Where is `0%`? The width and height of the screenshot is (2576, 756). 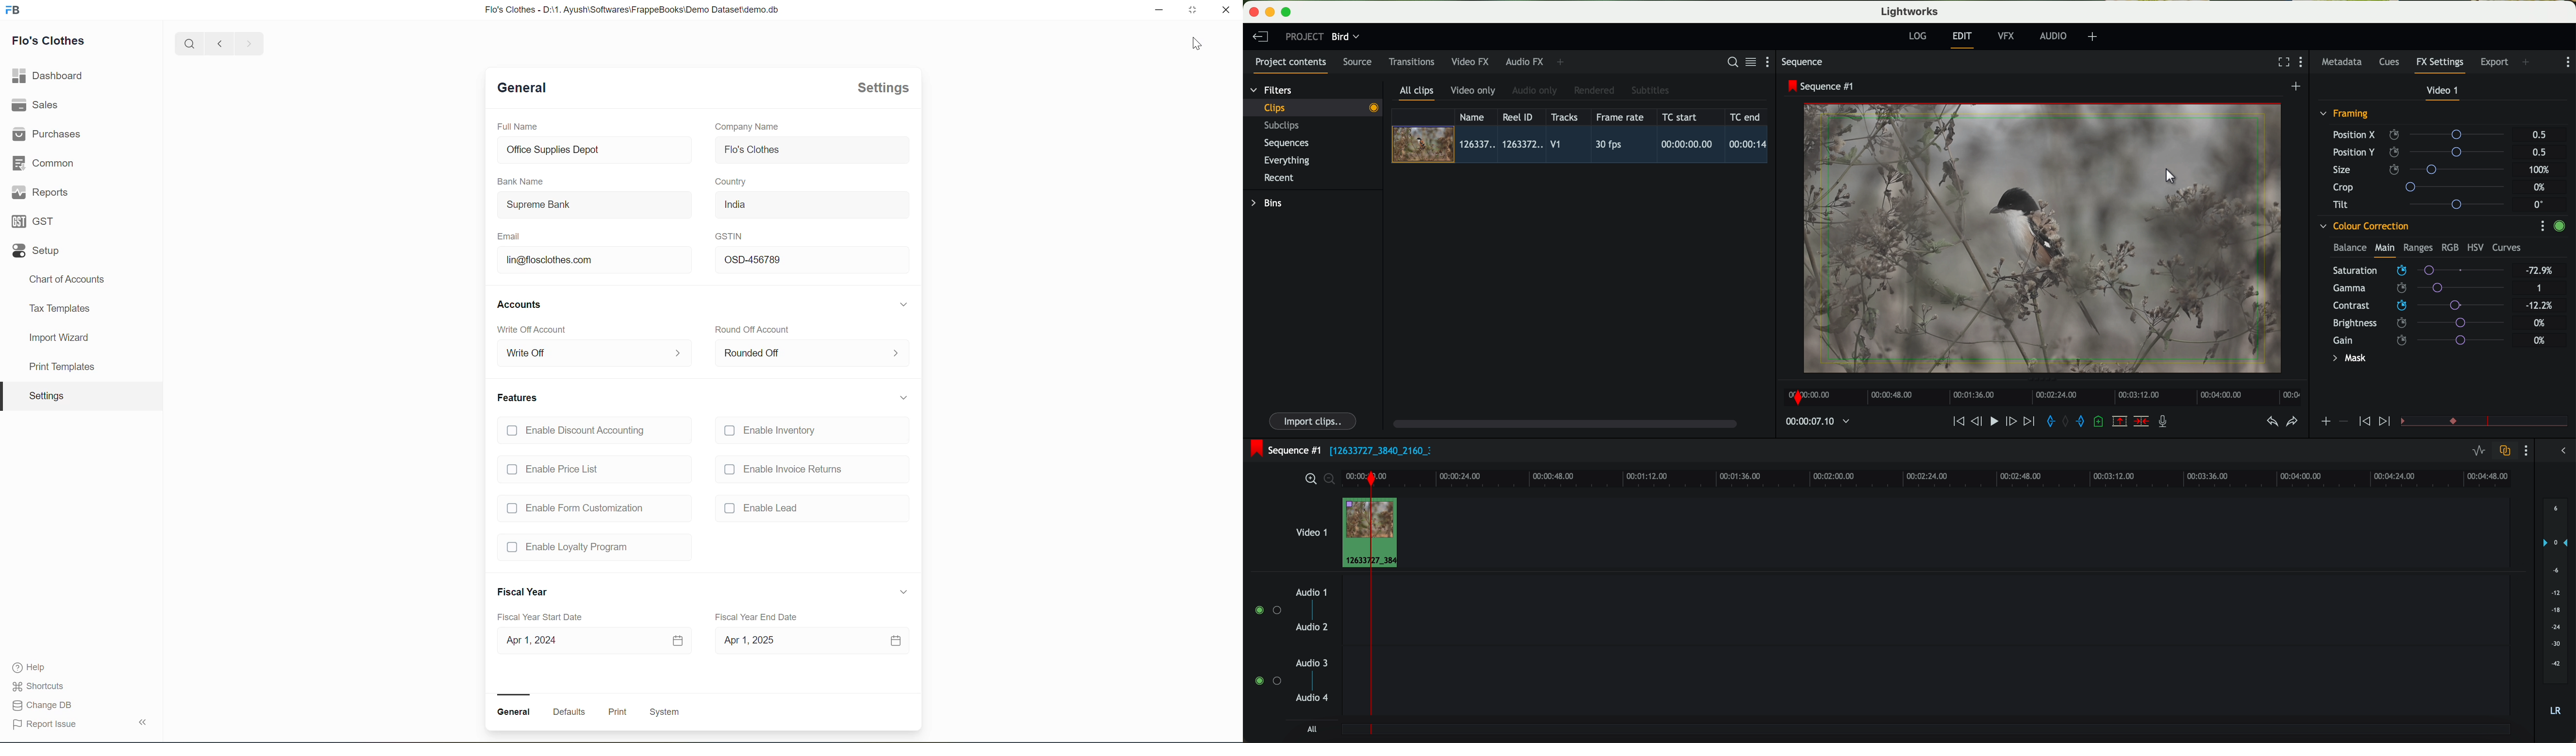
0% is located at coordinates (2541, 187).